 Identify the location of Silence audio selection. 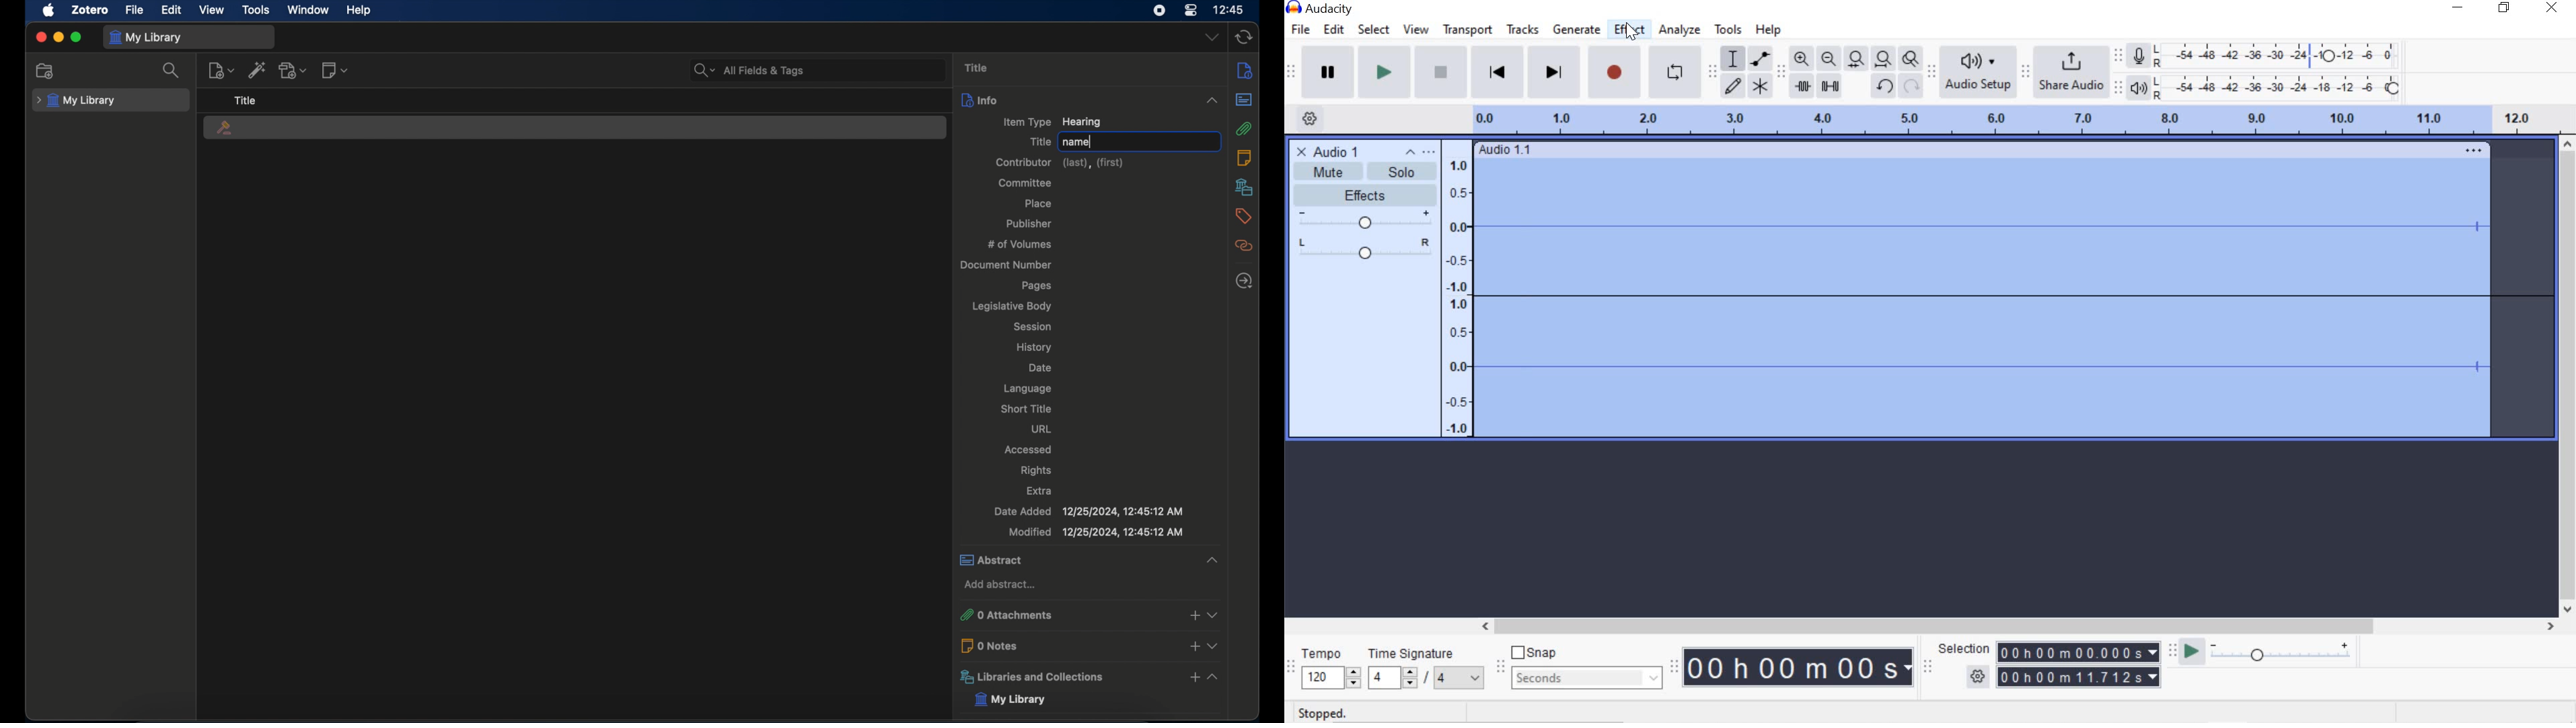
(1830, 85).